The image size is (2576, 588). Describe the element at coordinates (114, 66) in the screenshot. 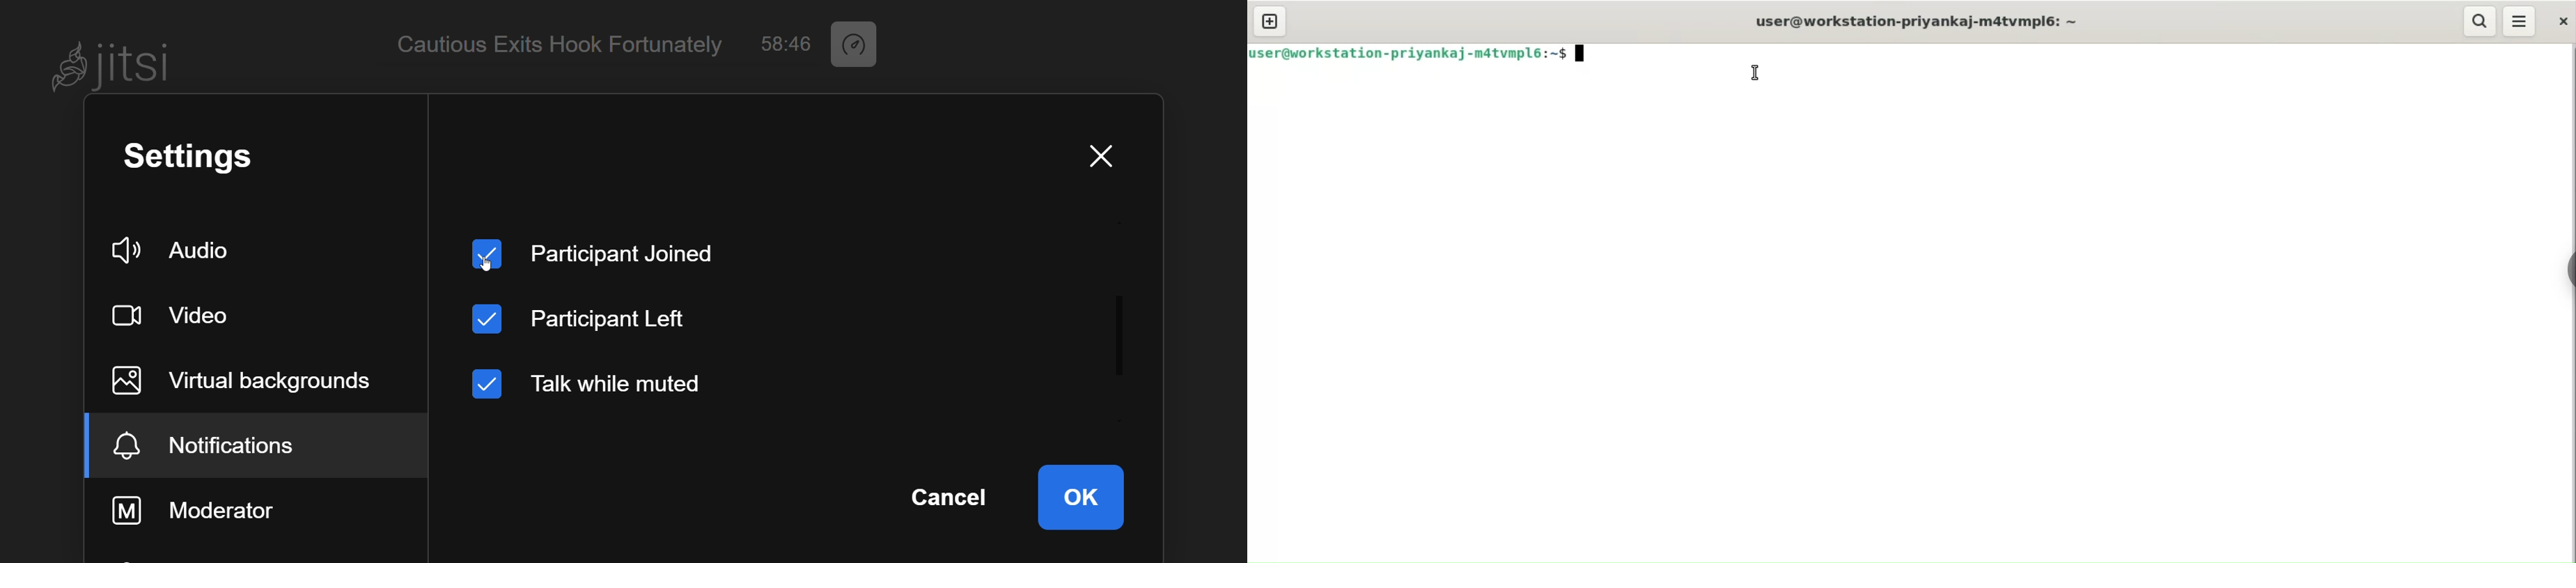

I see `Jitsi` at that location.